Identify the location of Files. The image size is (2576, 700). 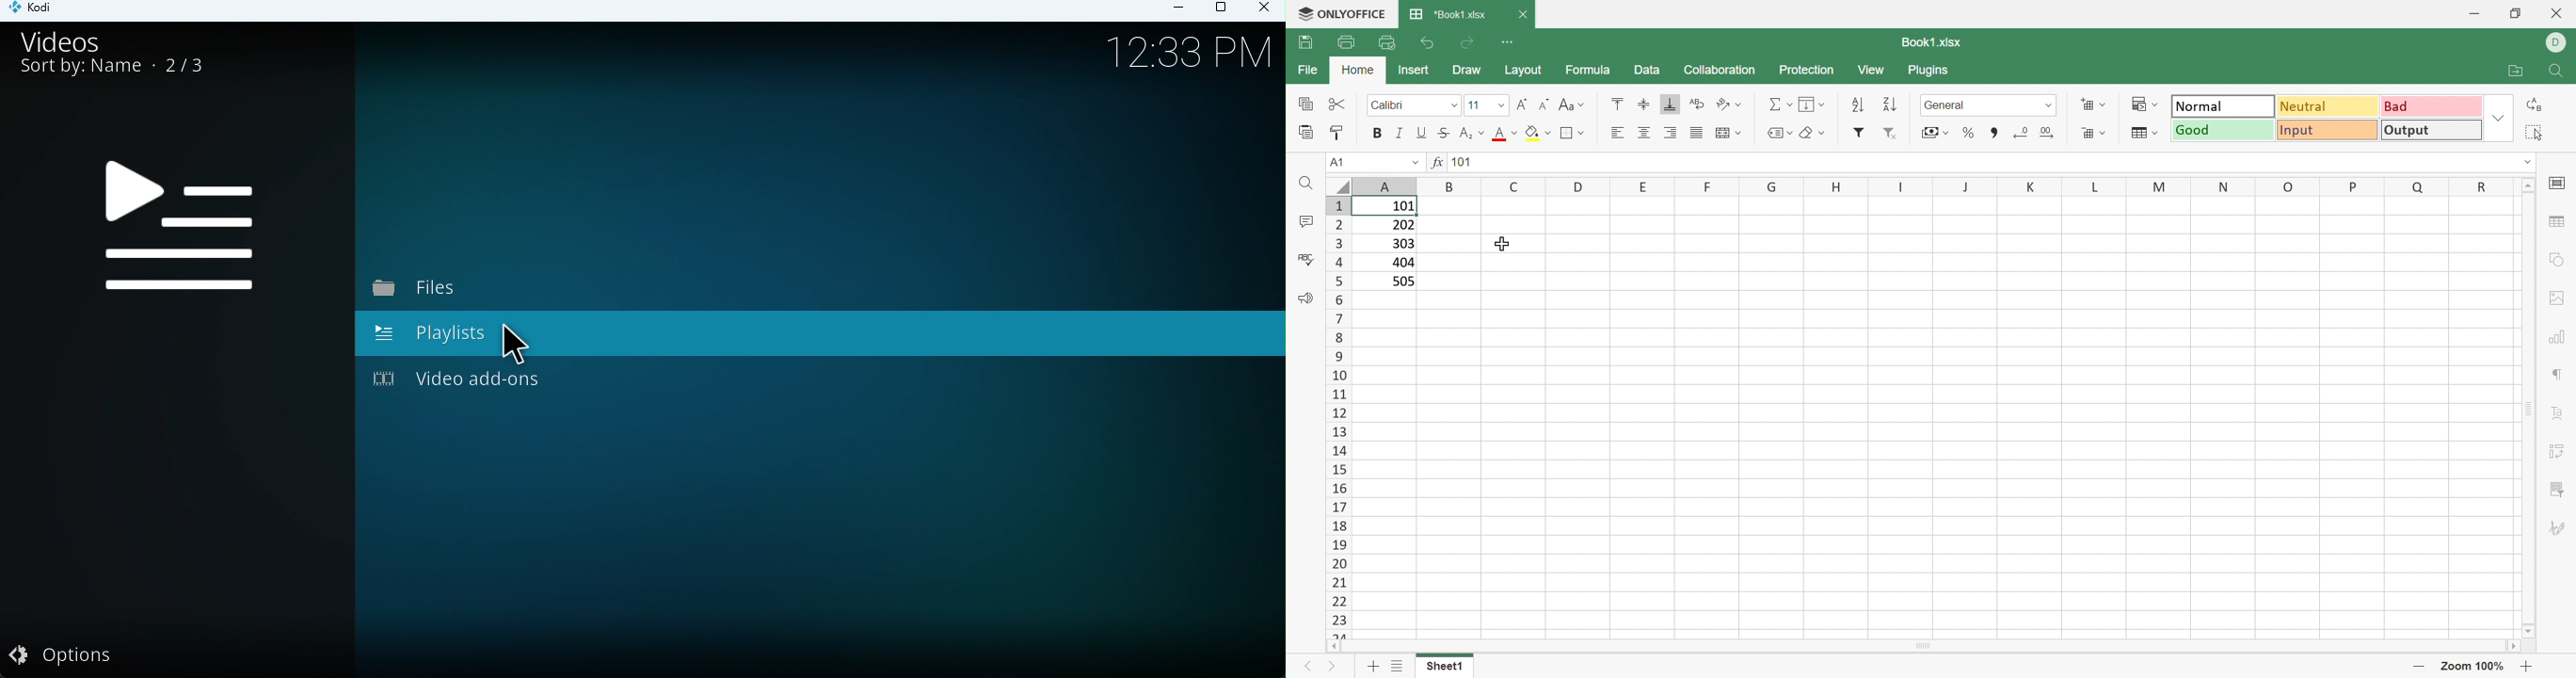
(452, 292).